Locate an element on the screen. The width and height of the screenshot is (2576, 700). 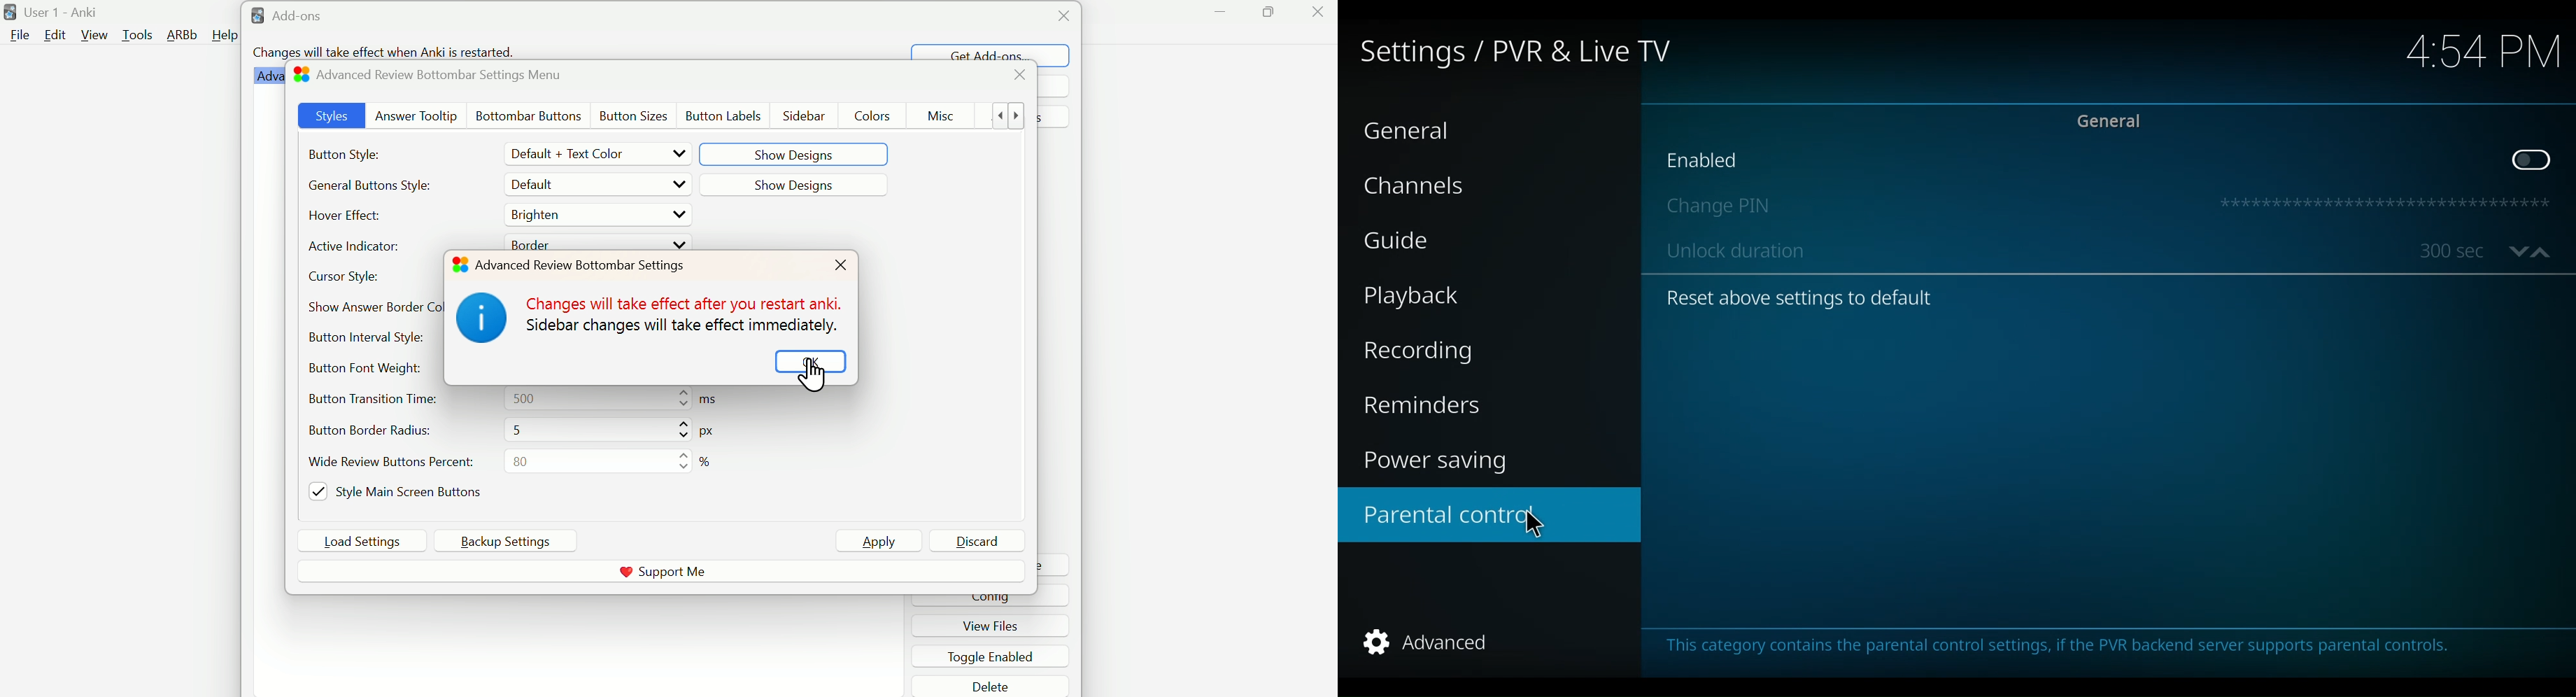
Edit is located at coordinates (54, 36).